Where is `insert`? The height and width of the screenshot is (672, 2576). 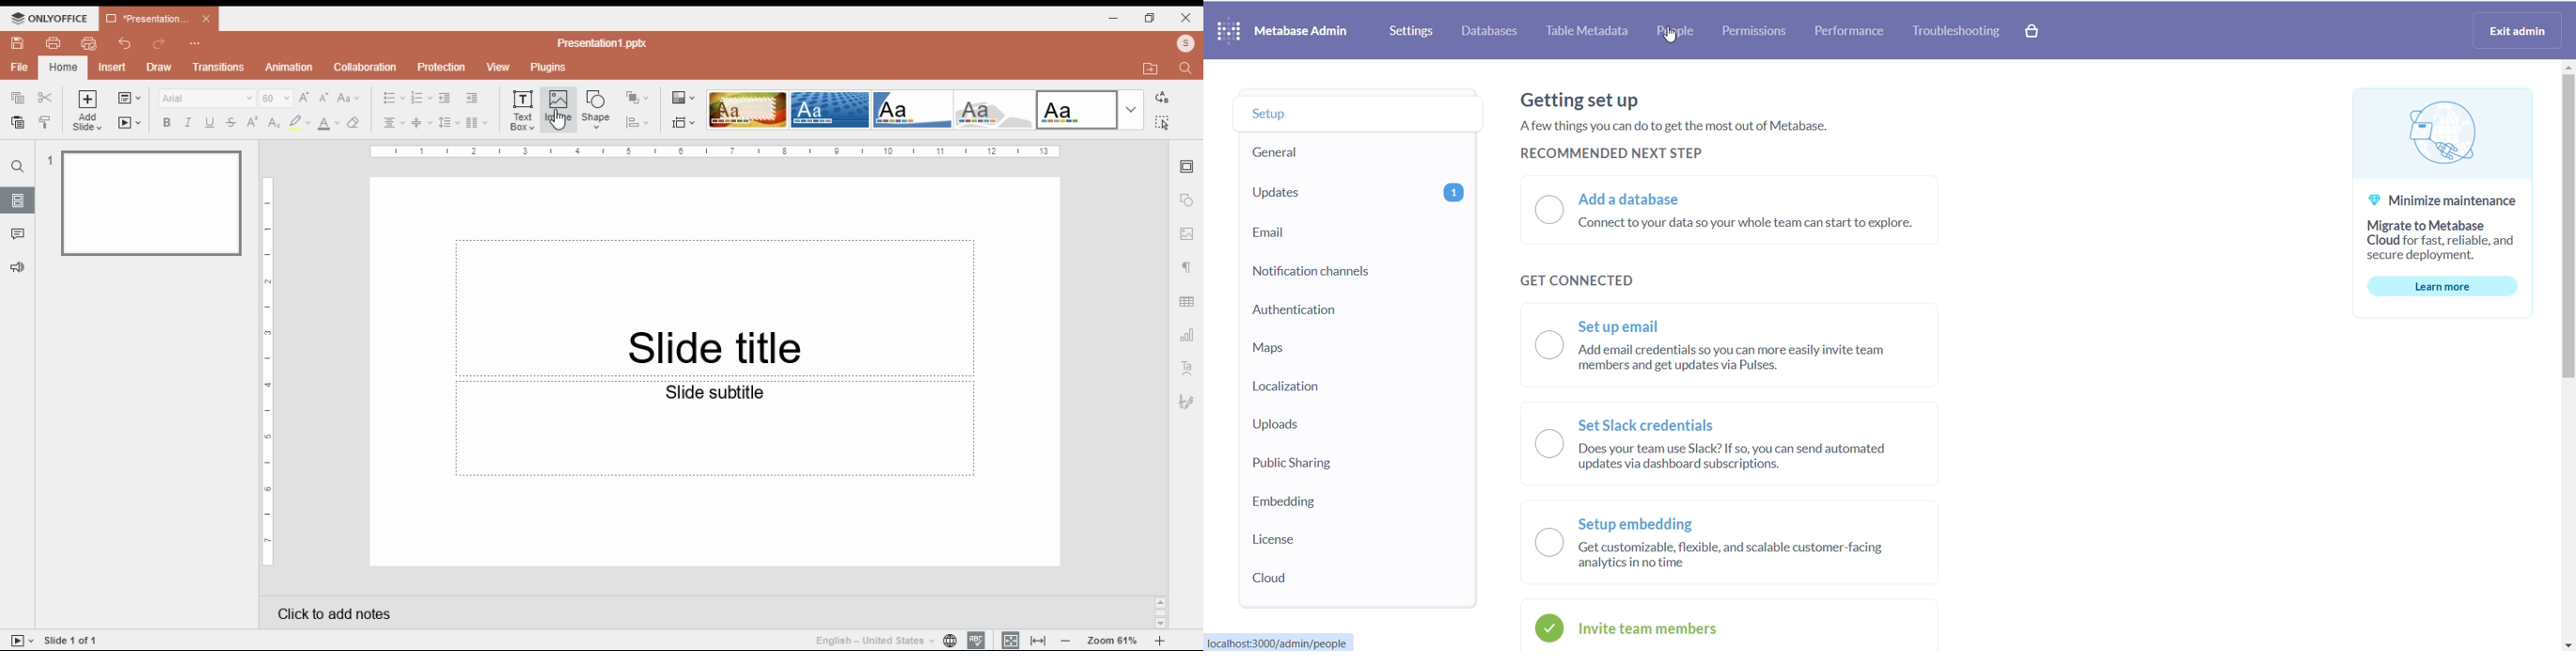
insert is located at coordinates (113, 67).